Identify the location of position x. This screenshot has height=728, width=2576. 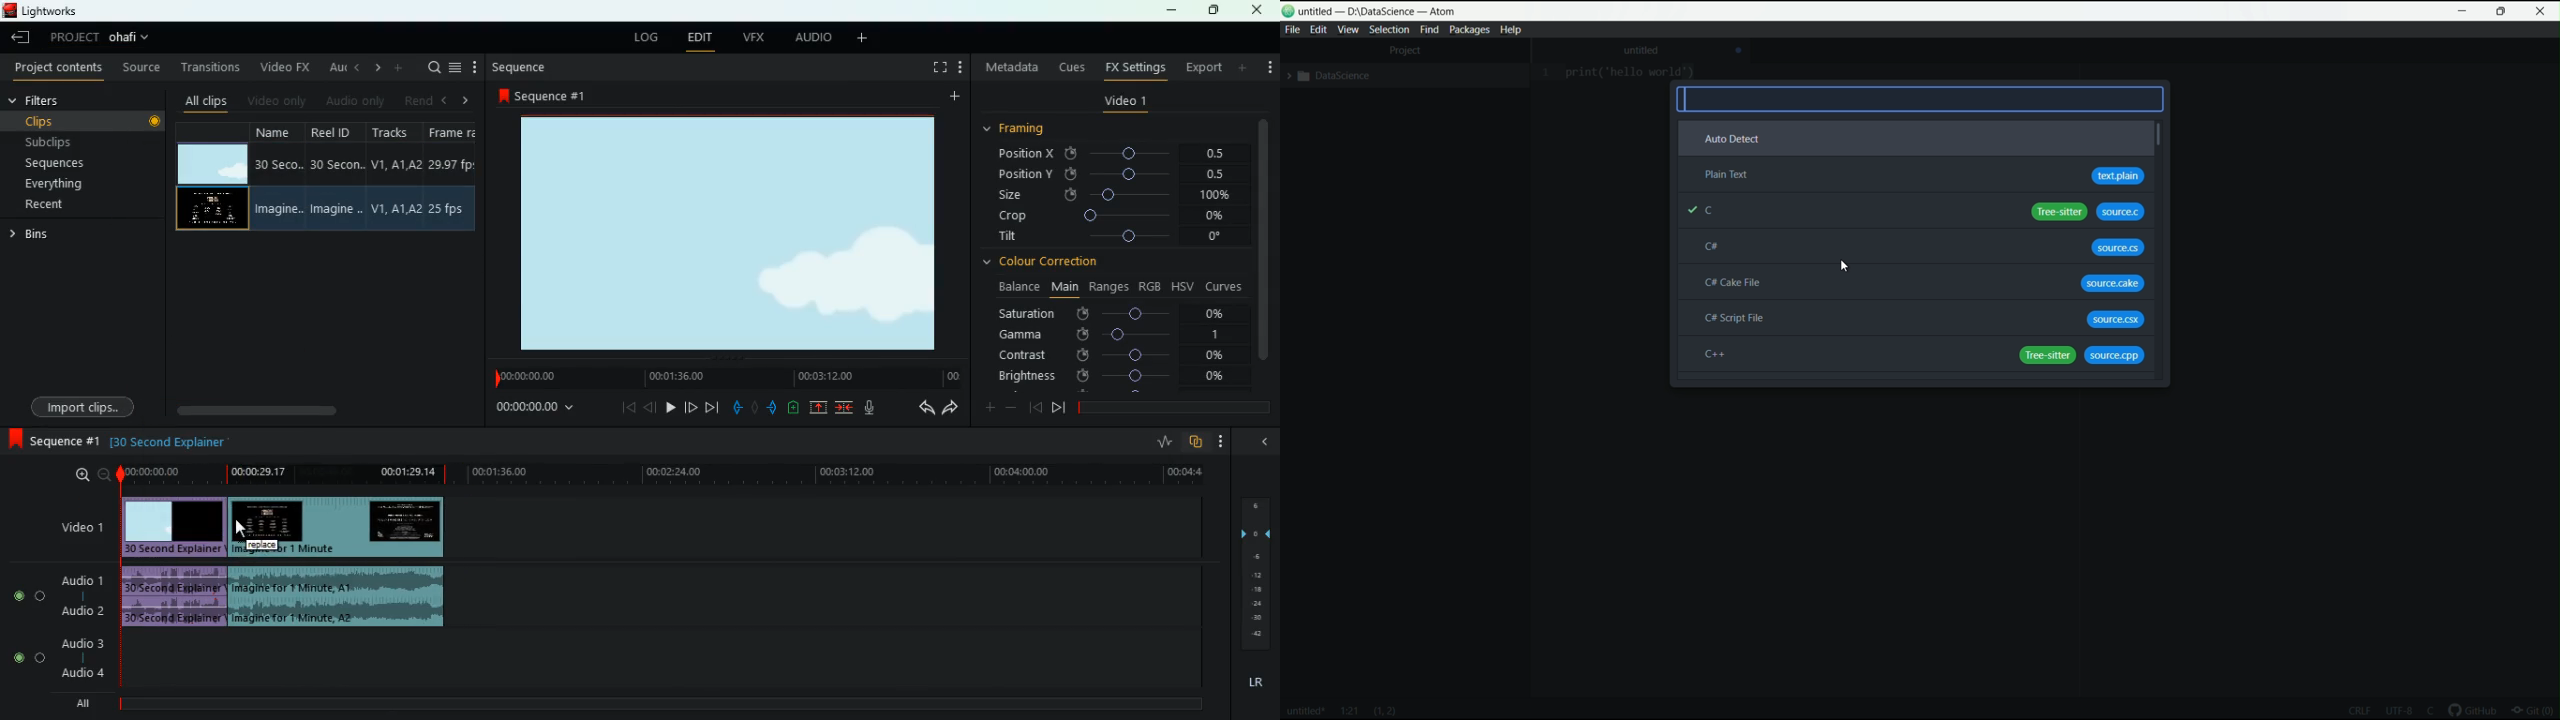
(1122, 154).